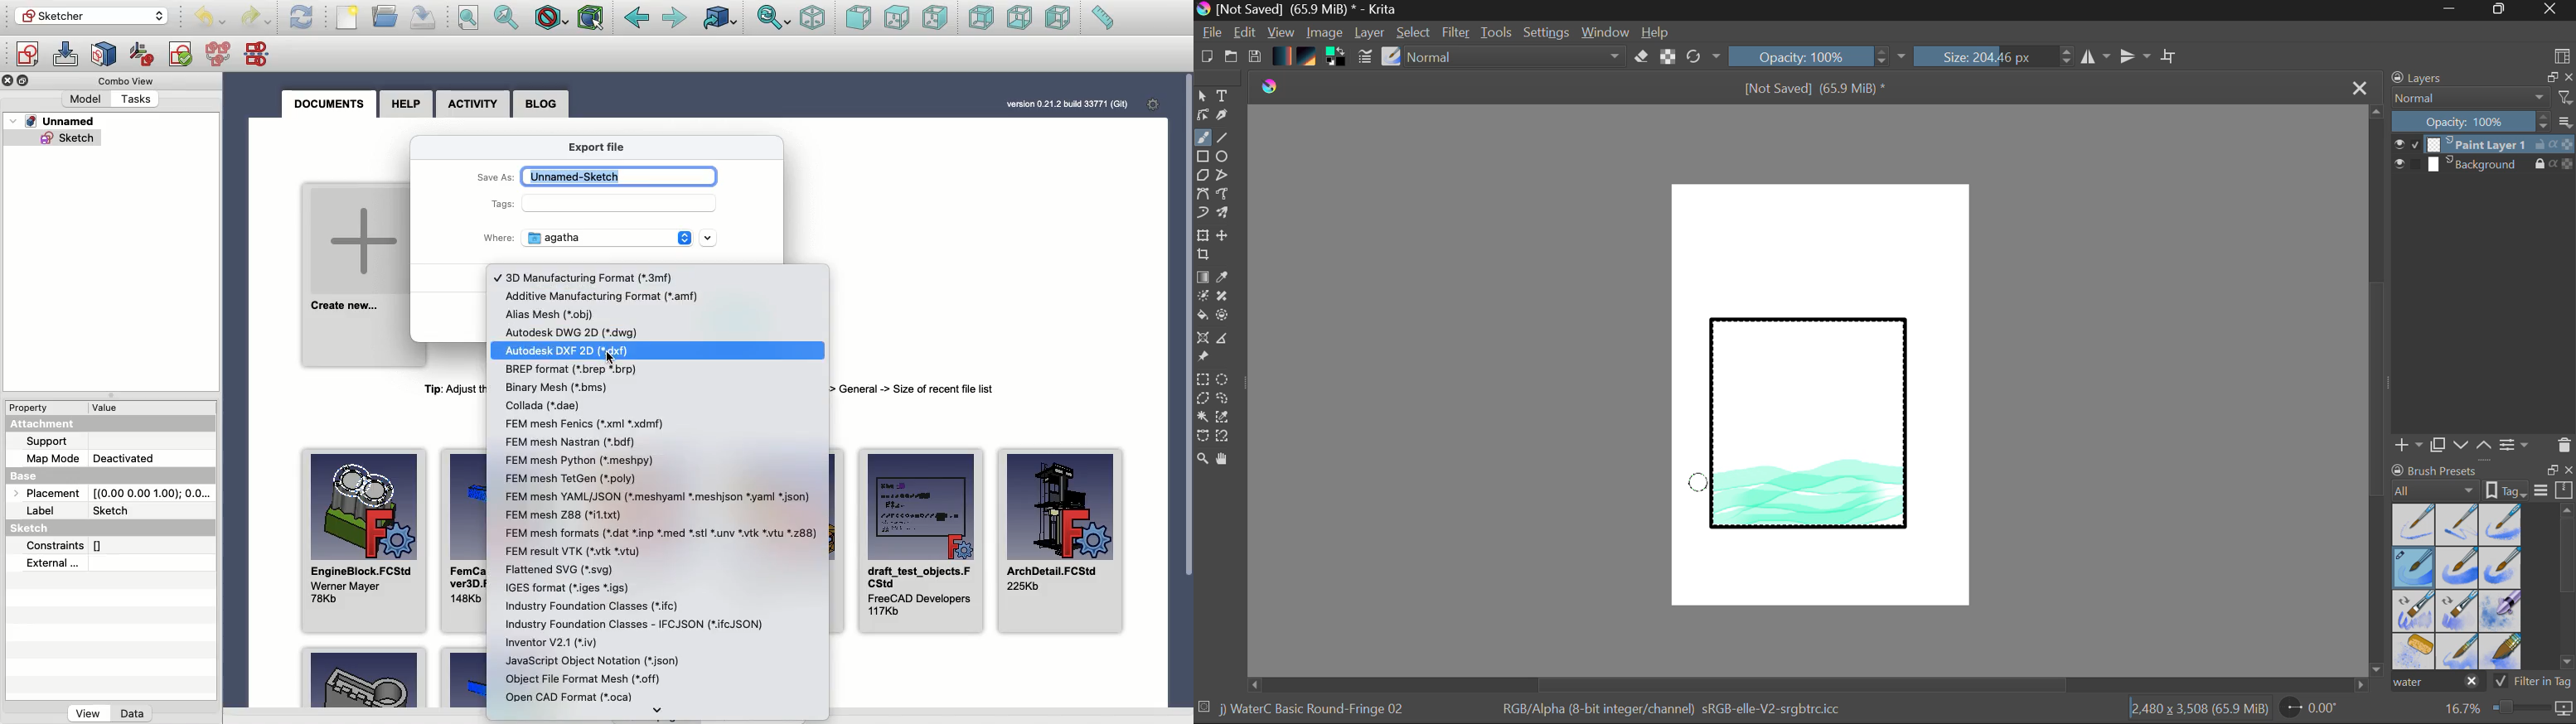 Image resolution: width=2576 pixels, height=728 pixels. What do you see at coordinates (2317, 710) in the screenshot?
I see `Page Rotation` at bounding box center [2317, 710].